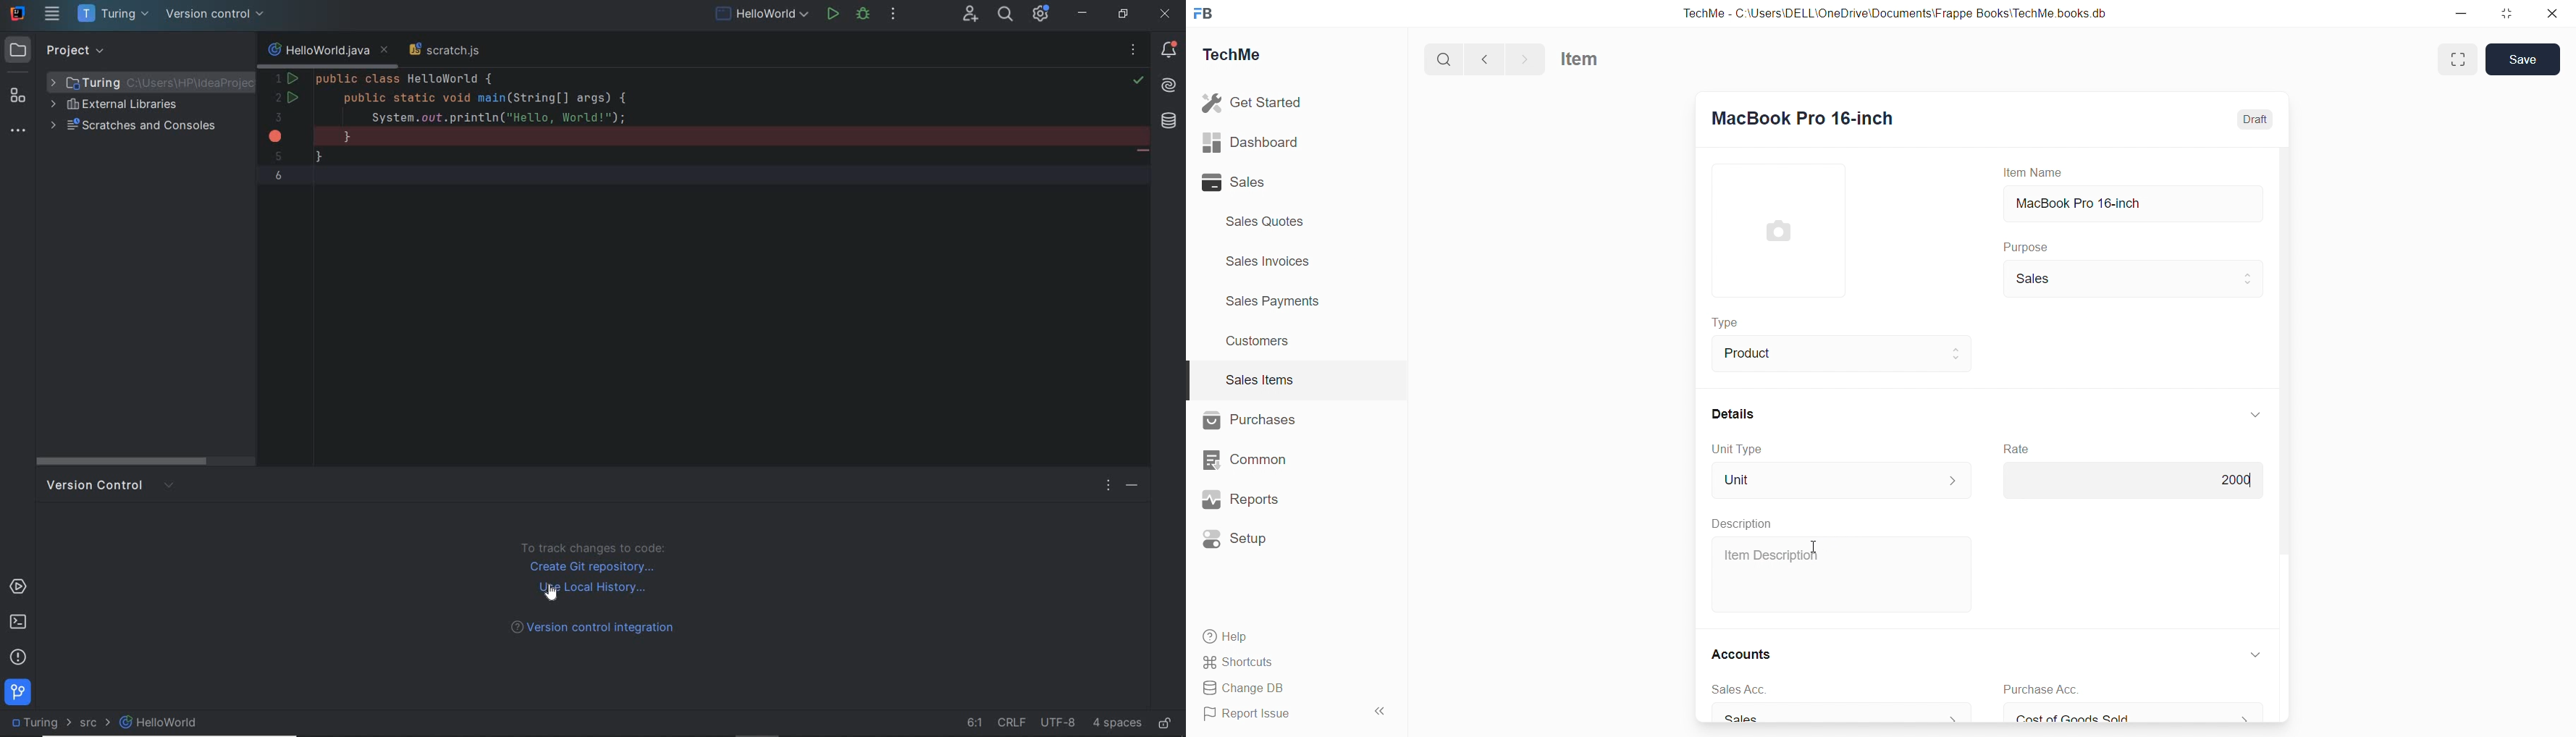 This screenshot has width=2576, height=756. What do you see at coordinates (1206, 13) in the screenshot?
I see `FB` at bounding box center [1206, 13].